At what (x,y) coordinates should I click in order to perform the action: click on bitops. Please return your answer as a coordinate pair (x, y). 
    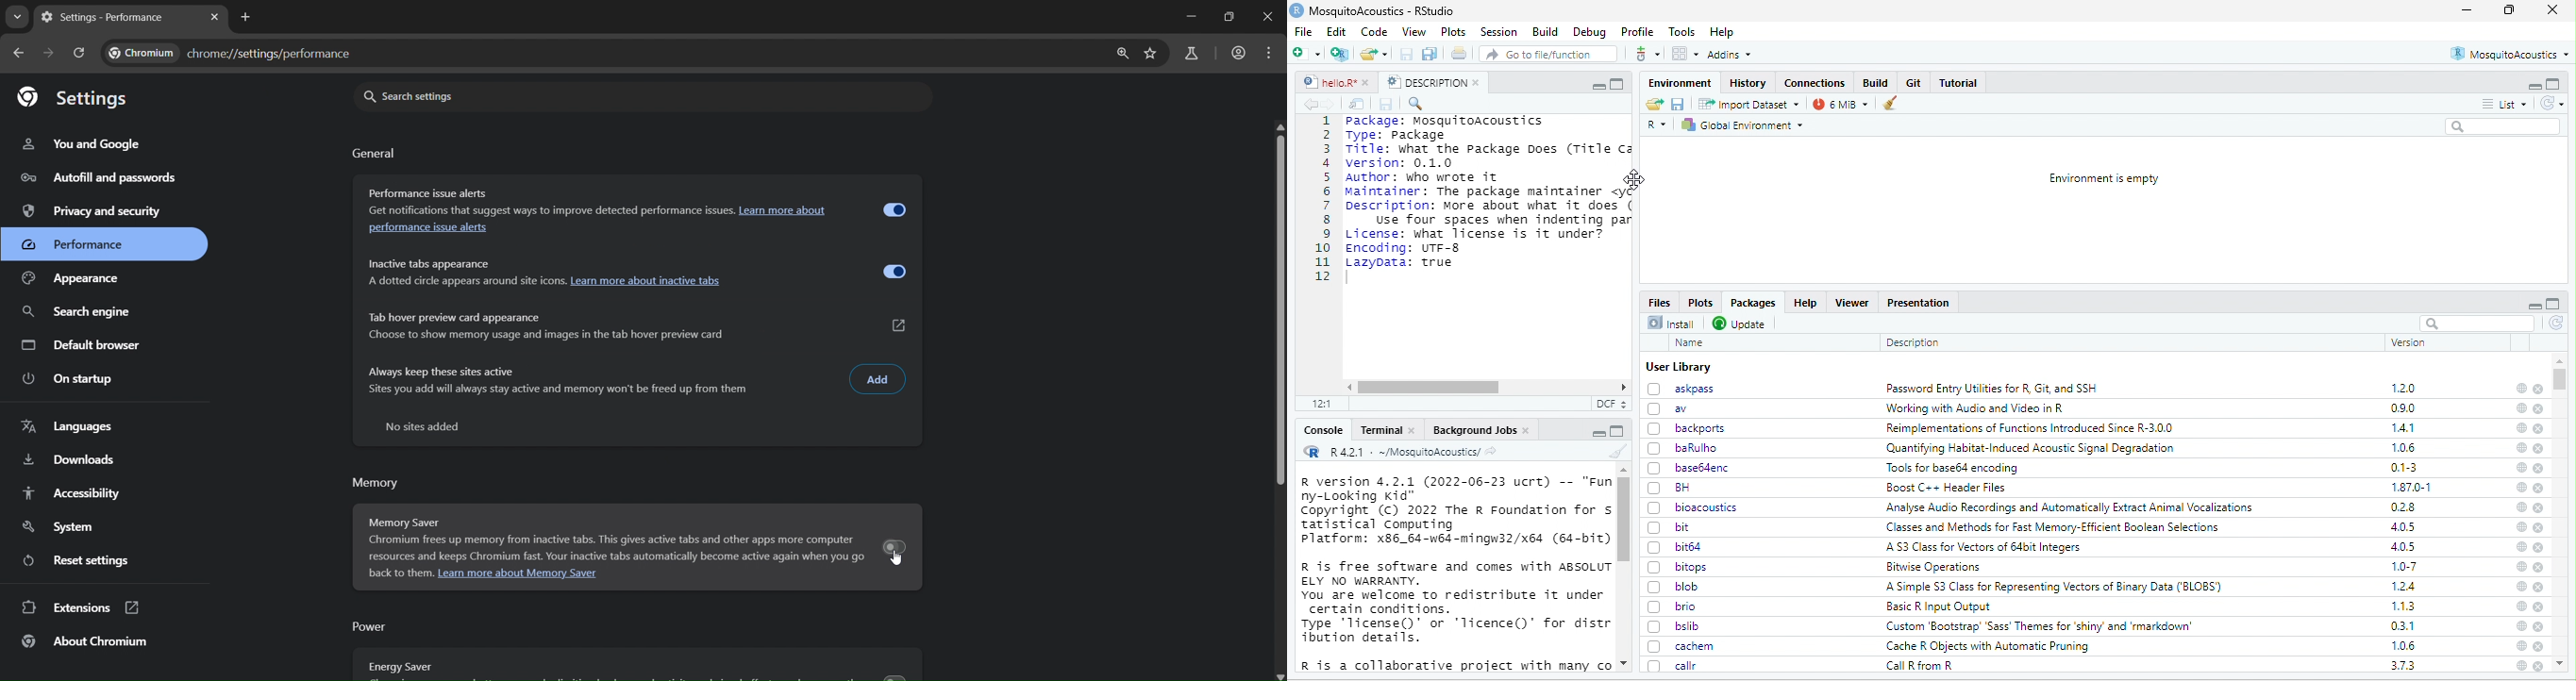
    Looking at the image, I should click on (1678, 567).